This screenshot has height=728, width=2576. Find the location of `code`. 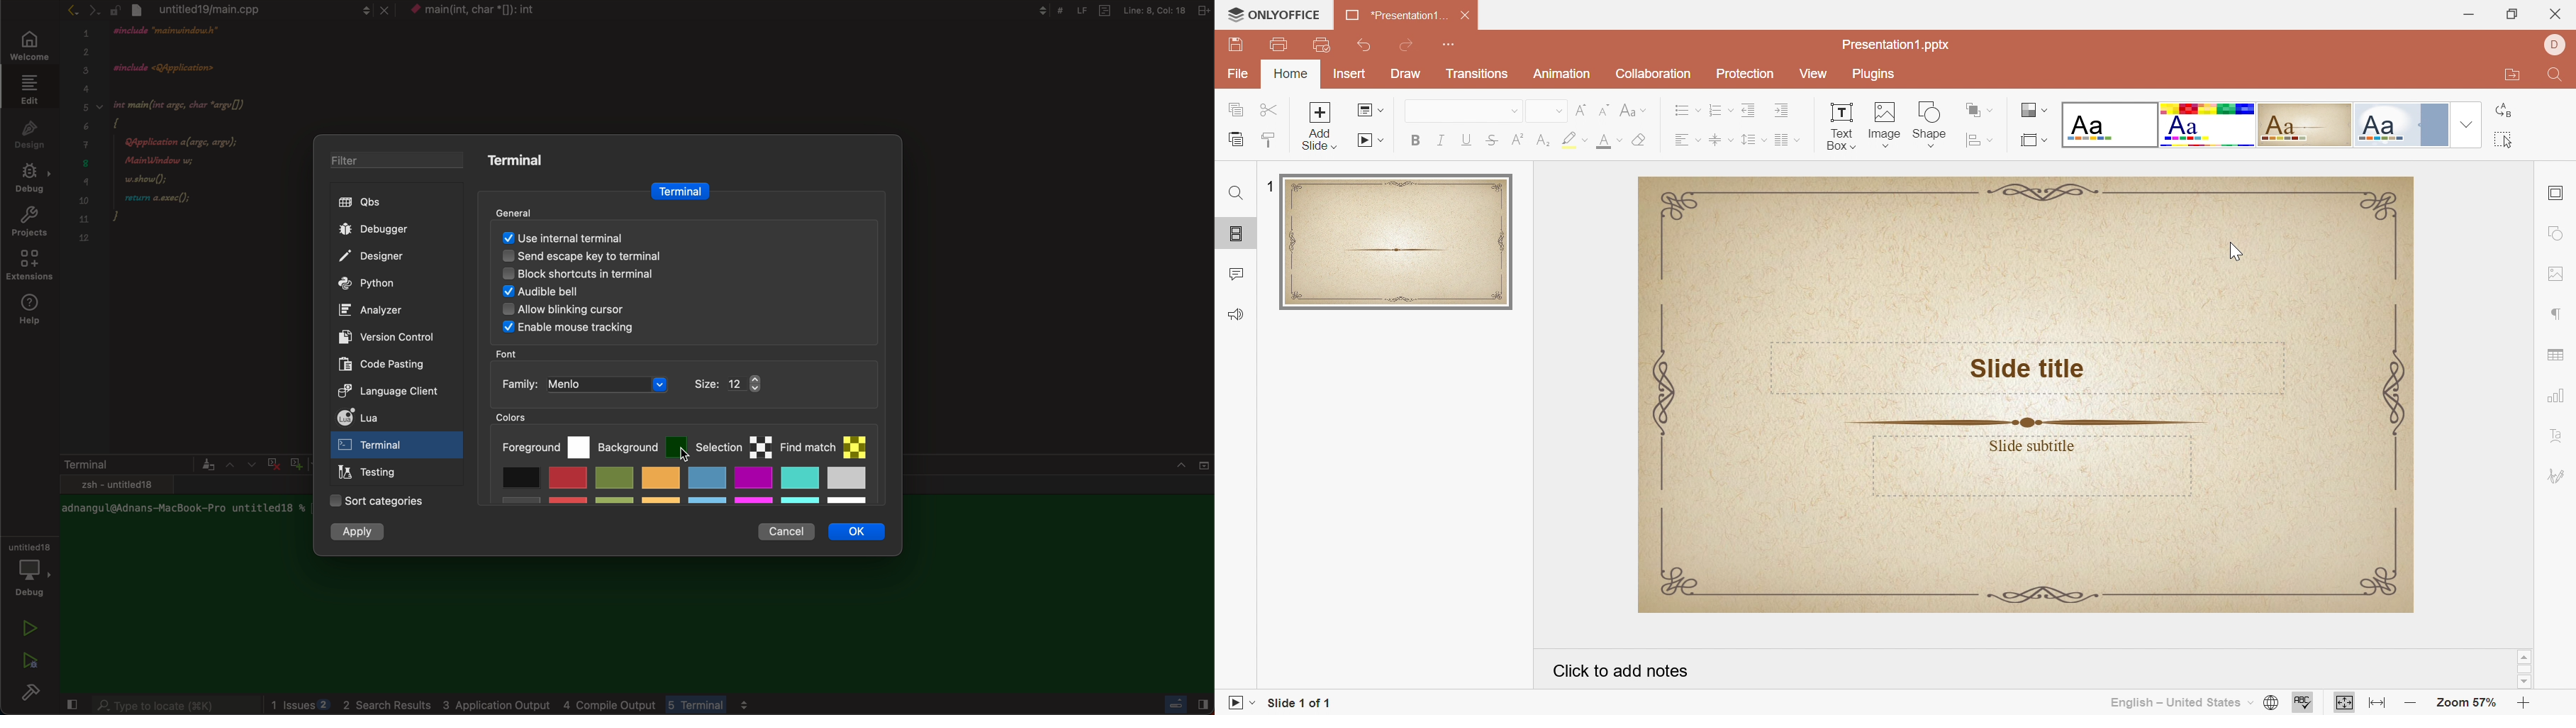

code is located at coordinates (201, 146).